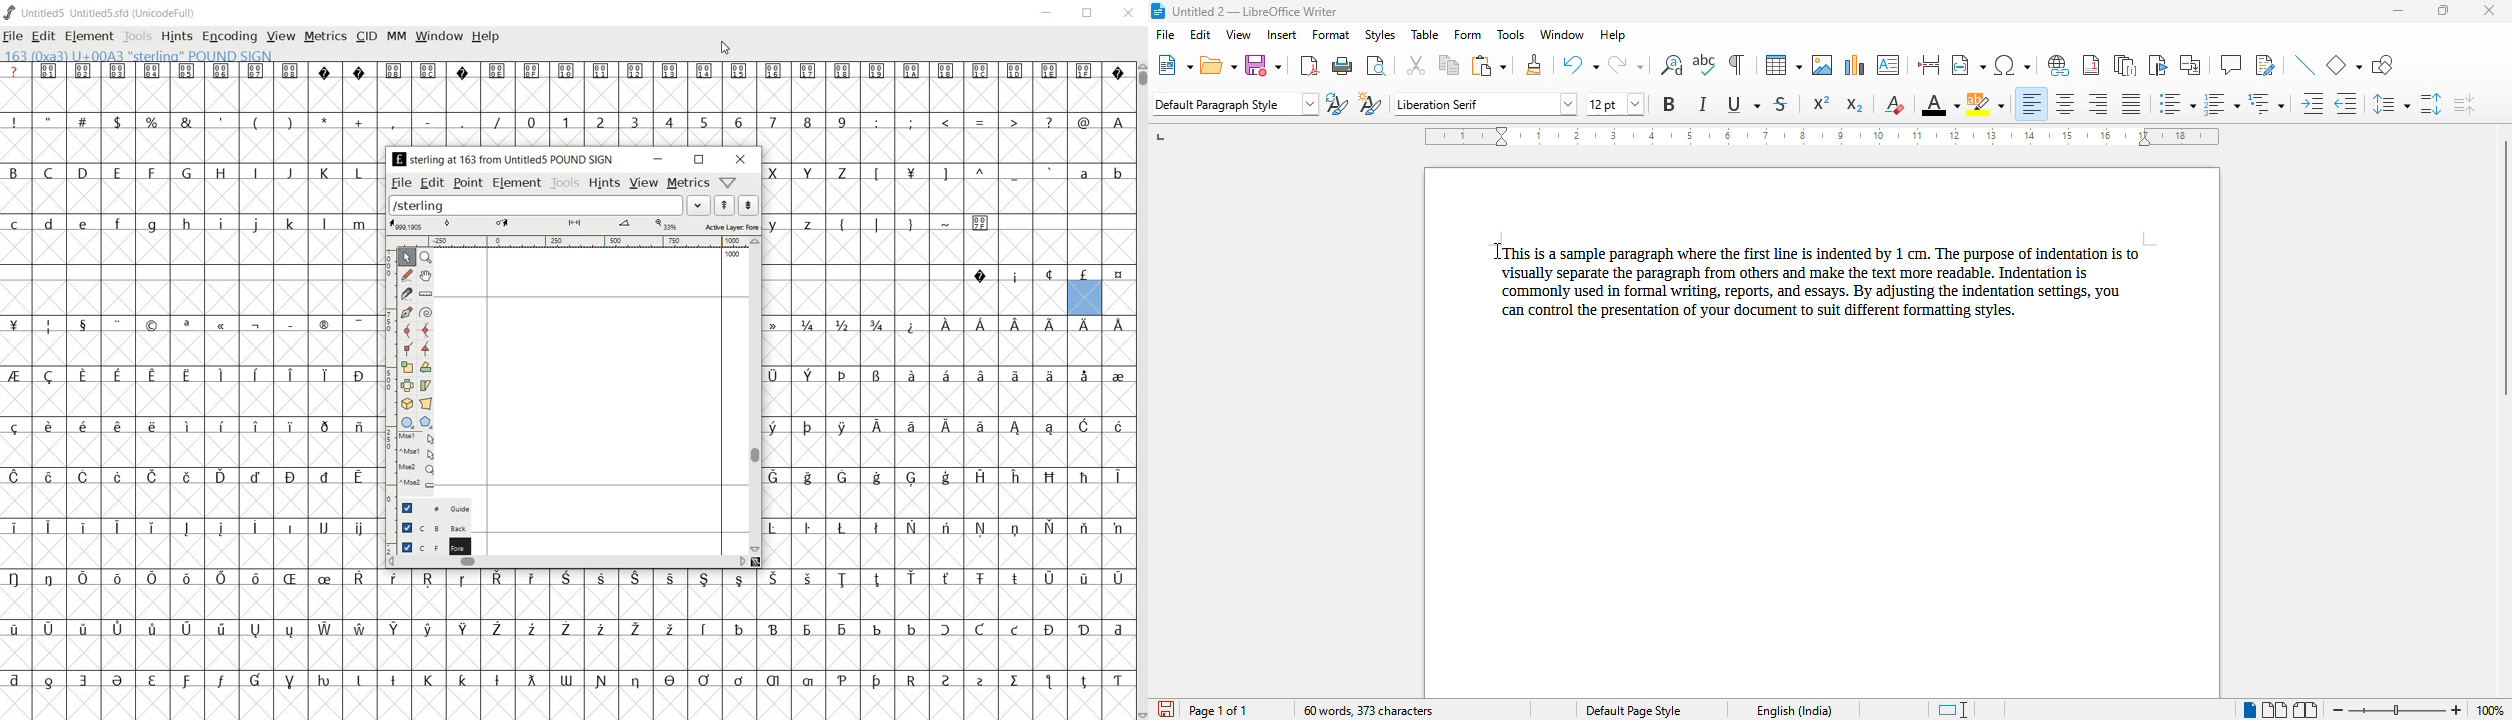  I want to click on Mouse left button, so click(418, 438).